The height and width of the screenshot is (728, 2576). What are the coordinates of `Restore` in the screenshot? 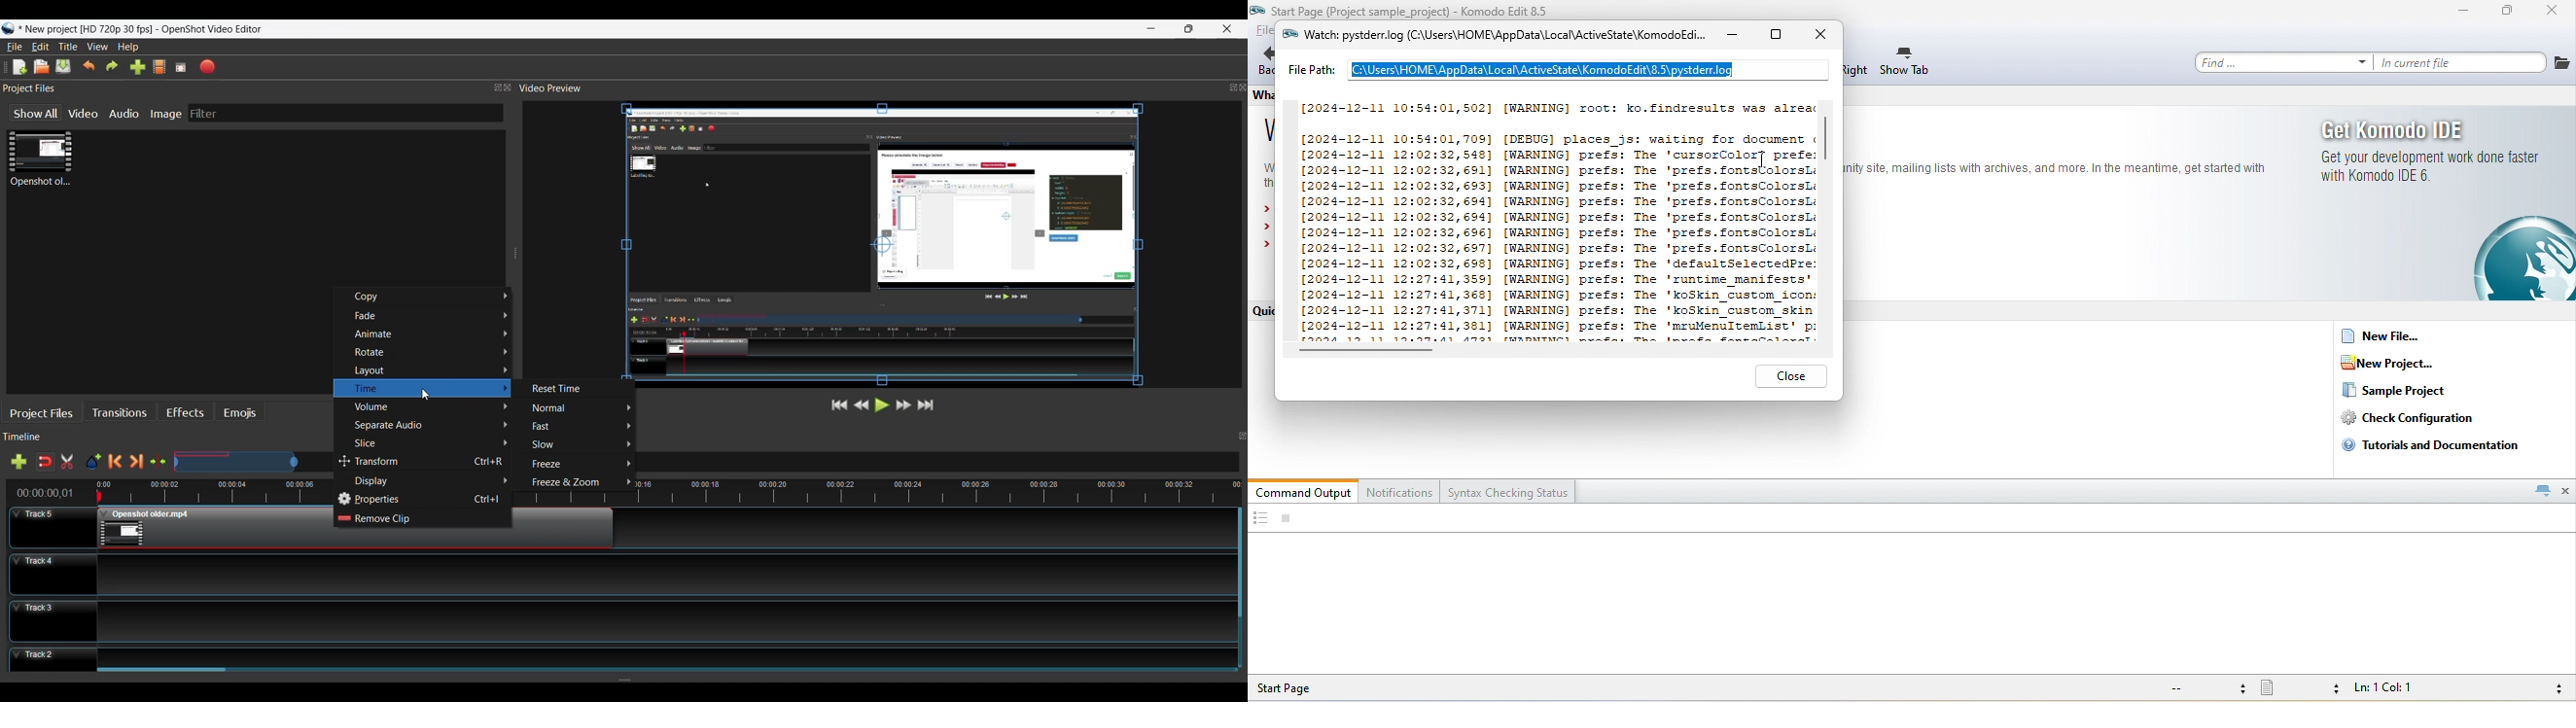 It's located at (1190, 29).